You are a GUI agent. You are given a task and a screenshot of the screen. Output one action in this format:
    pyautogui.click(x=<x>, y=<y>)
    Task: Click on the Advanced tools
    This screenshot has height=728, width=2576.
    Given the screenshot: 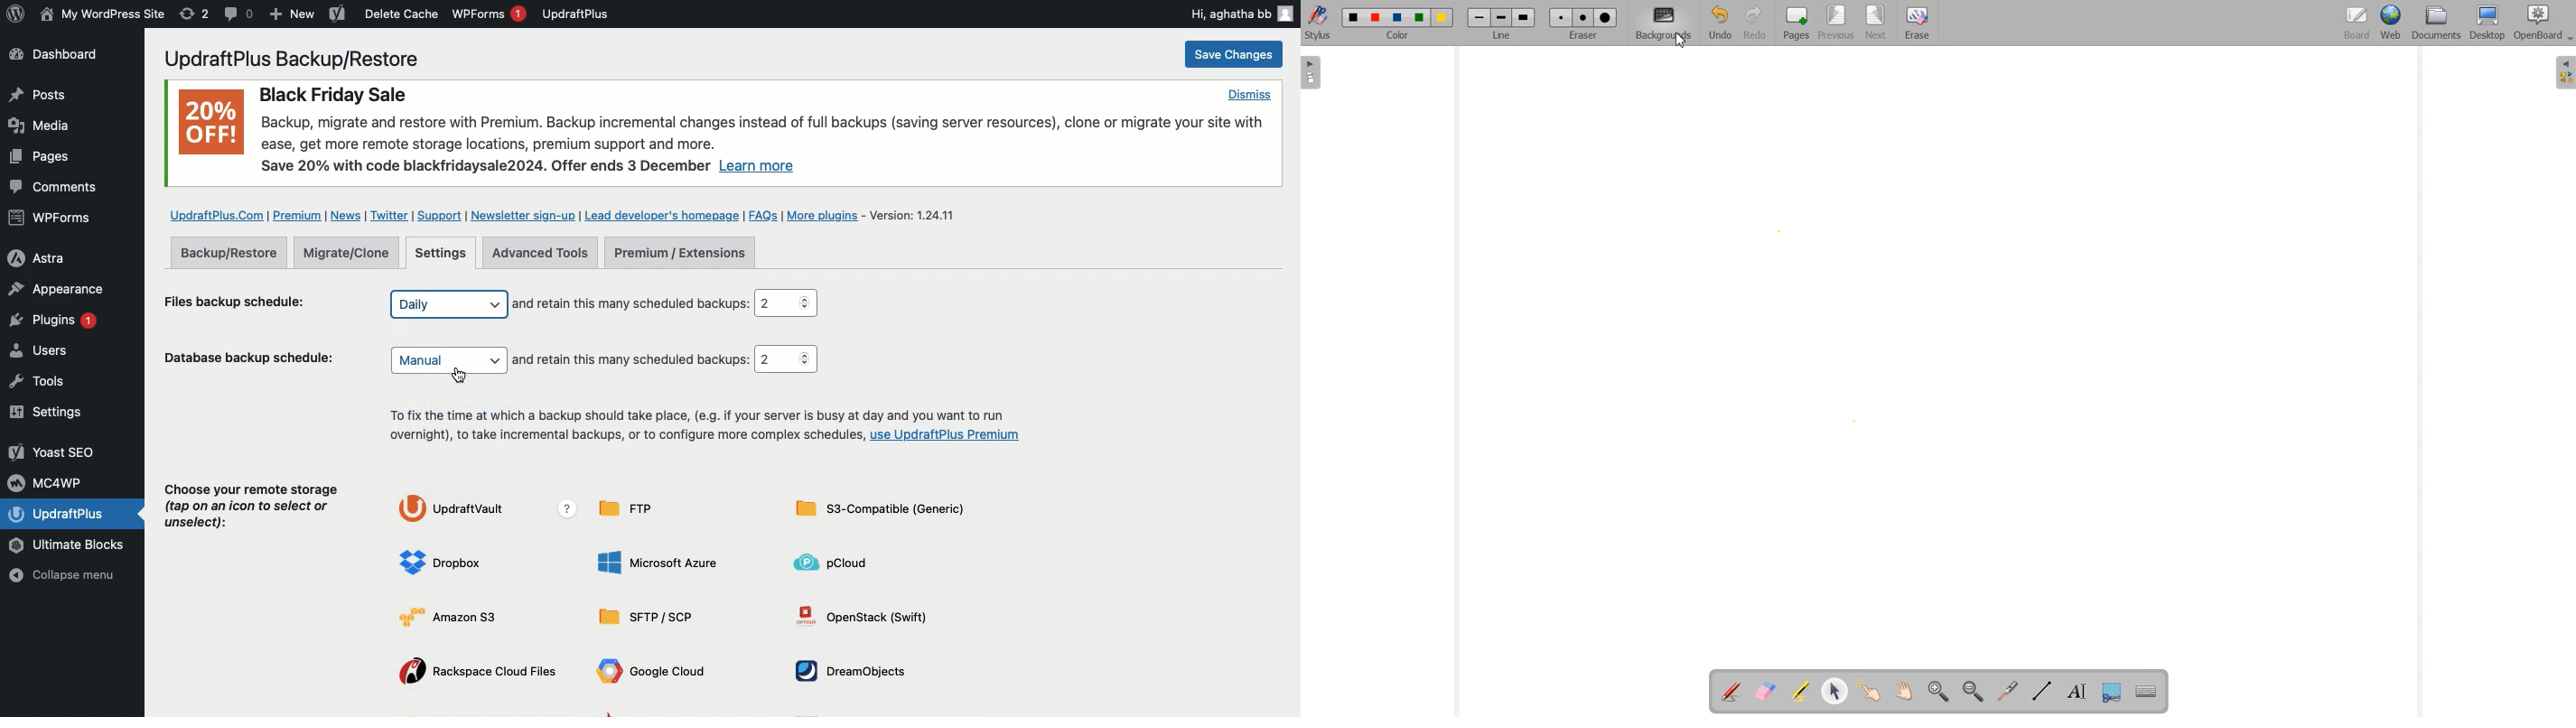 What is the action you would take?
    pyautogui.click(x=540, y=253)
    